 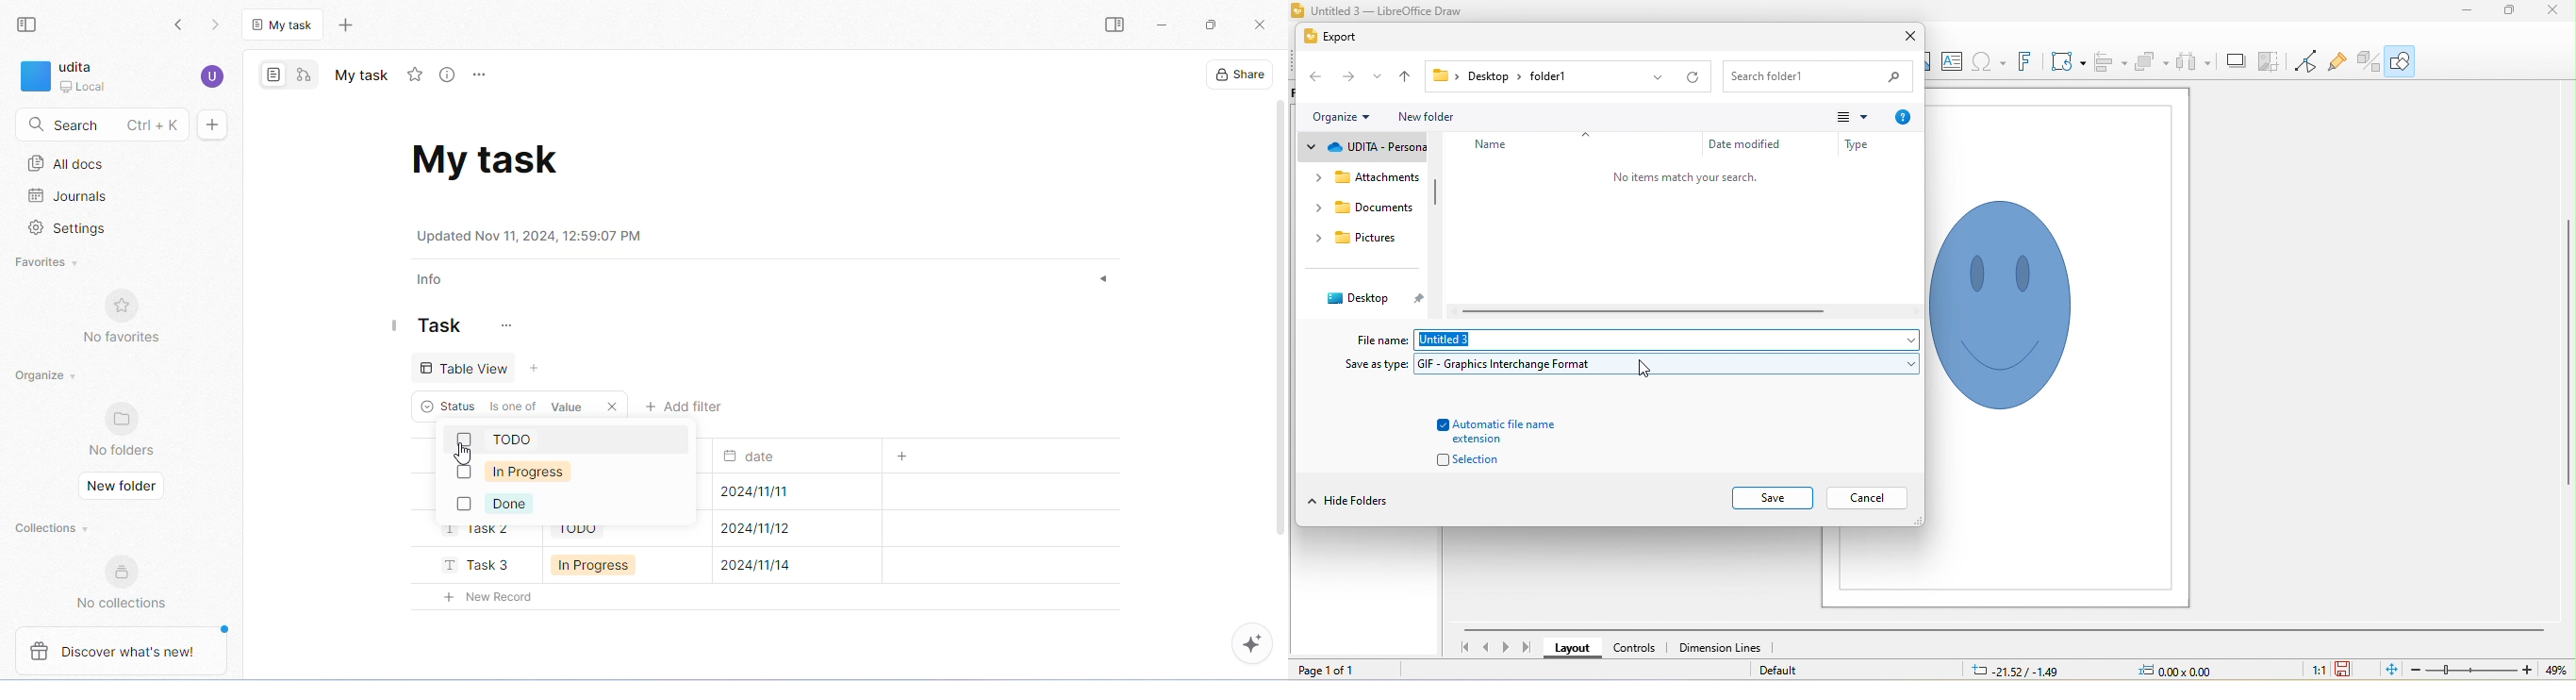 I want to click on search, so click(x=99, y=125).